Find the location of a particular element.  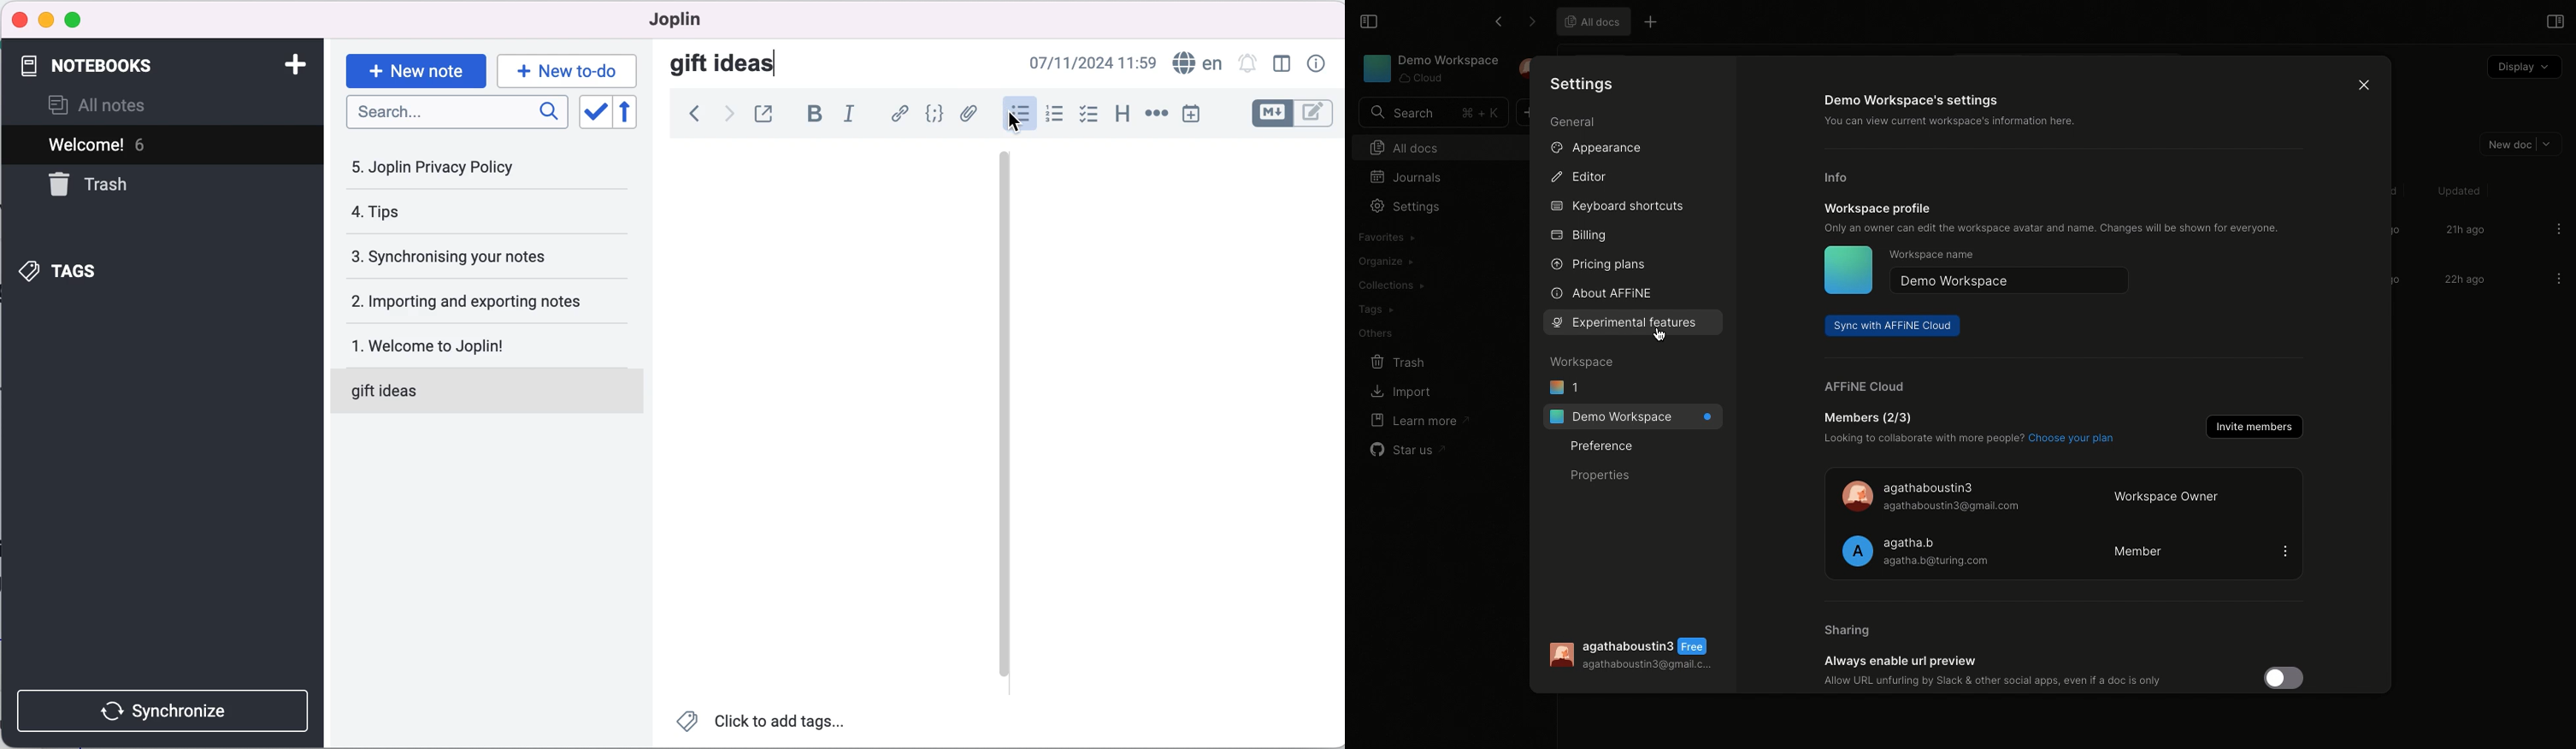

new note is located at coordinates (415, 67).